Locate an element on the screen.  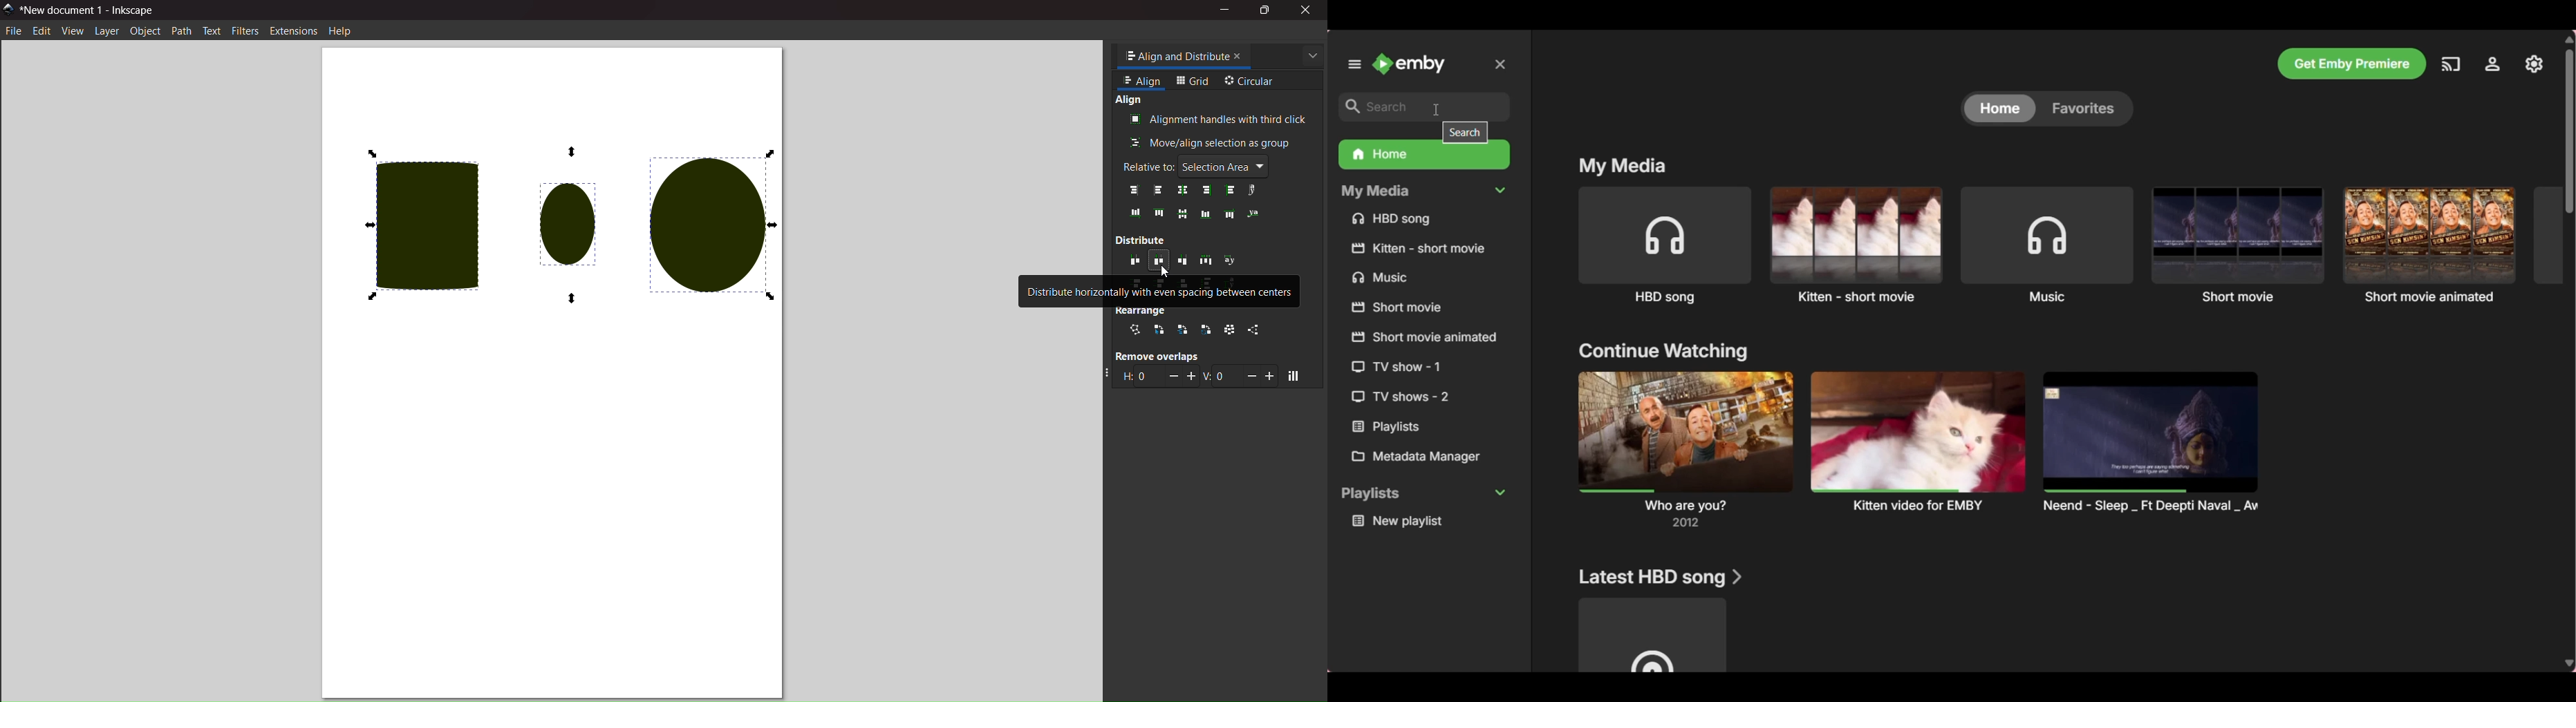
Quick slide to bottom is located at coordinates (2570, 664).